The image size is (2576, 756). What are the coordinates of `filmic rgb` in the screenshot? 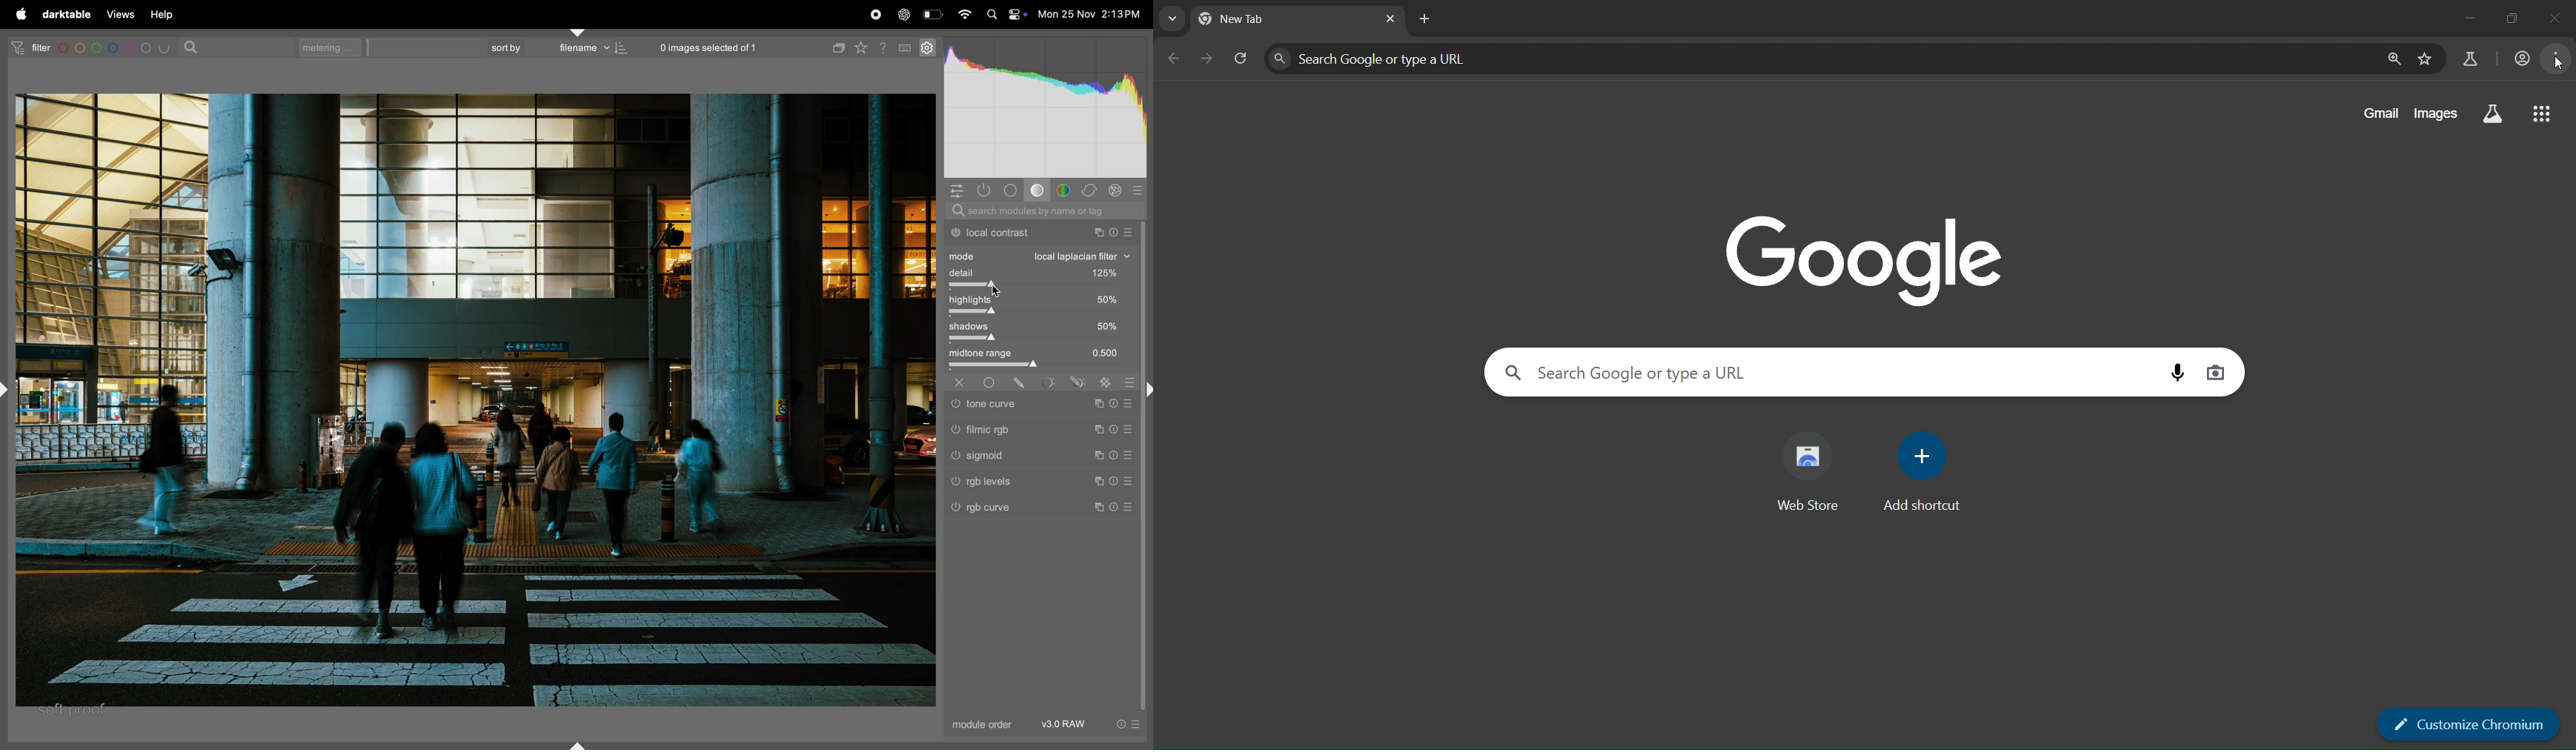 It's located at (1035, 429).